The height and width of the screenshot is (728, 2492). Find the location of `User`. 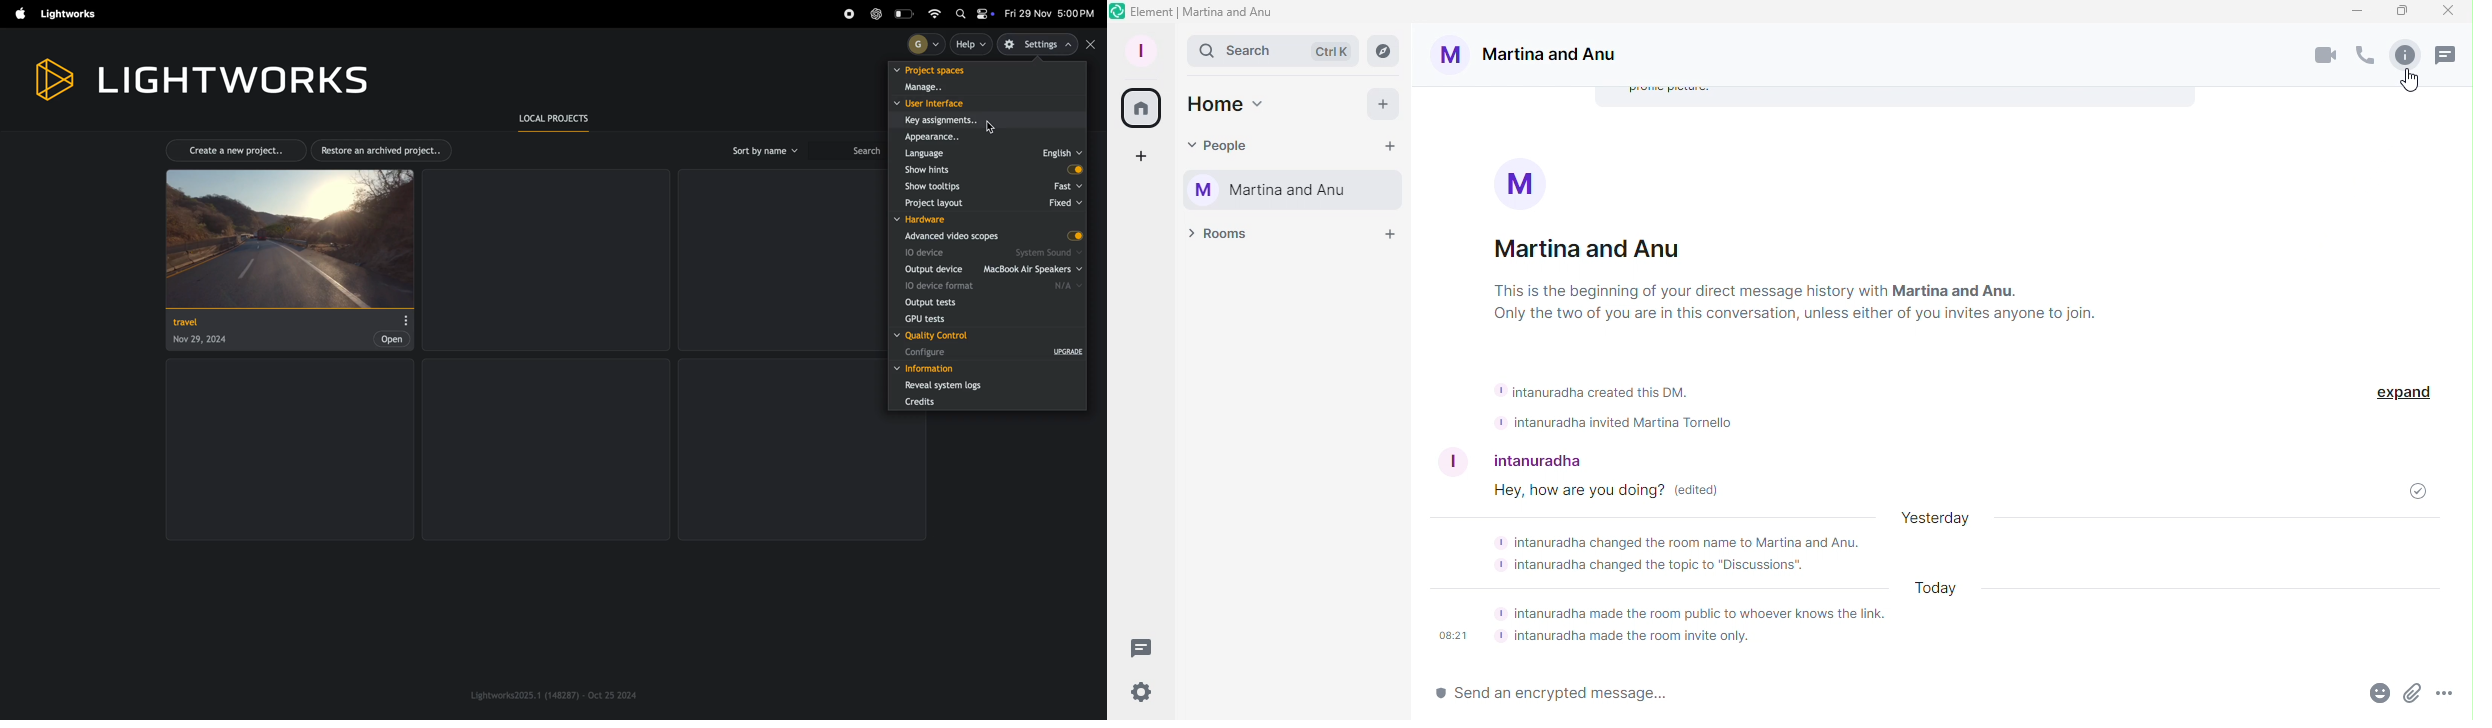

User is located at coordinates (1510, 455).